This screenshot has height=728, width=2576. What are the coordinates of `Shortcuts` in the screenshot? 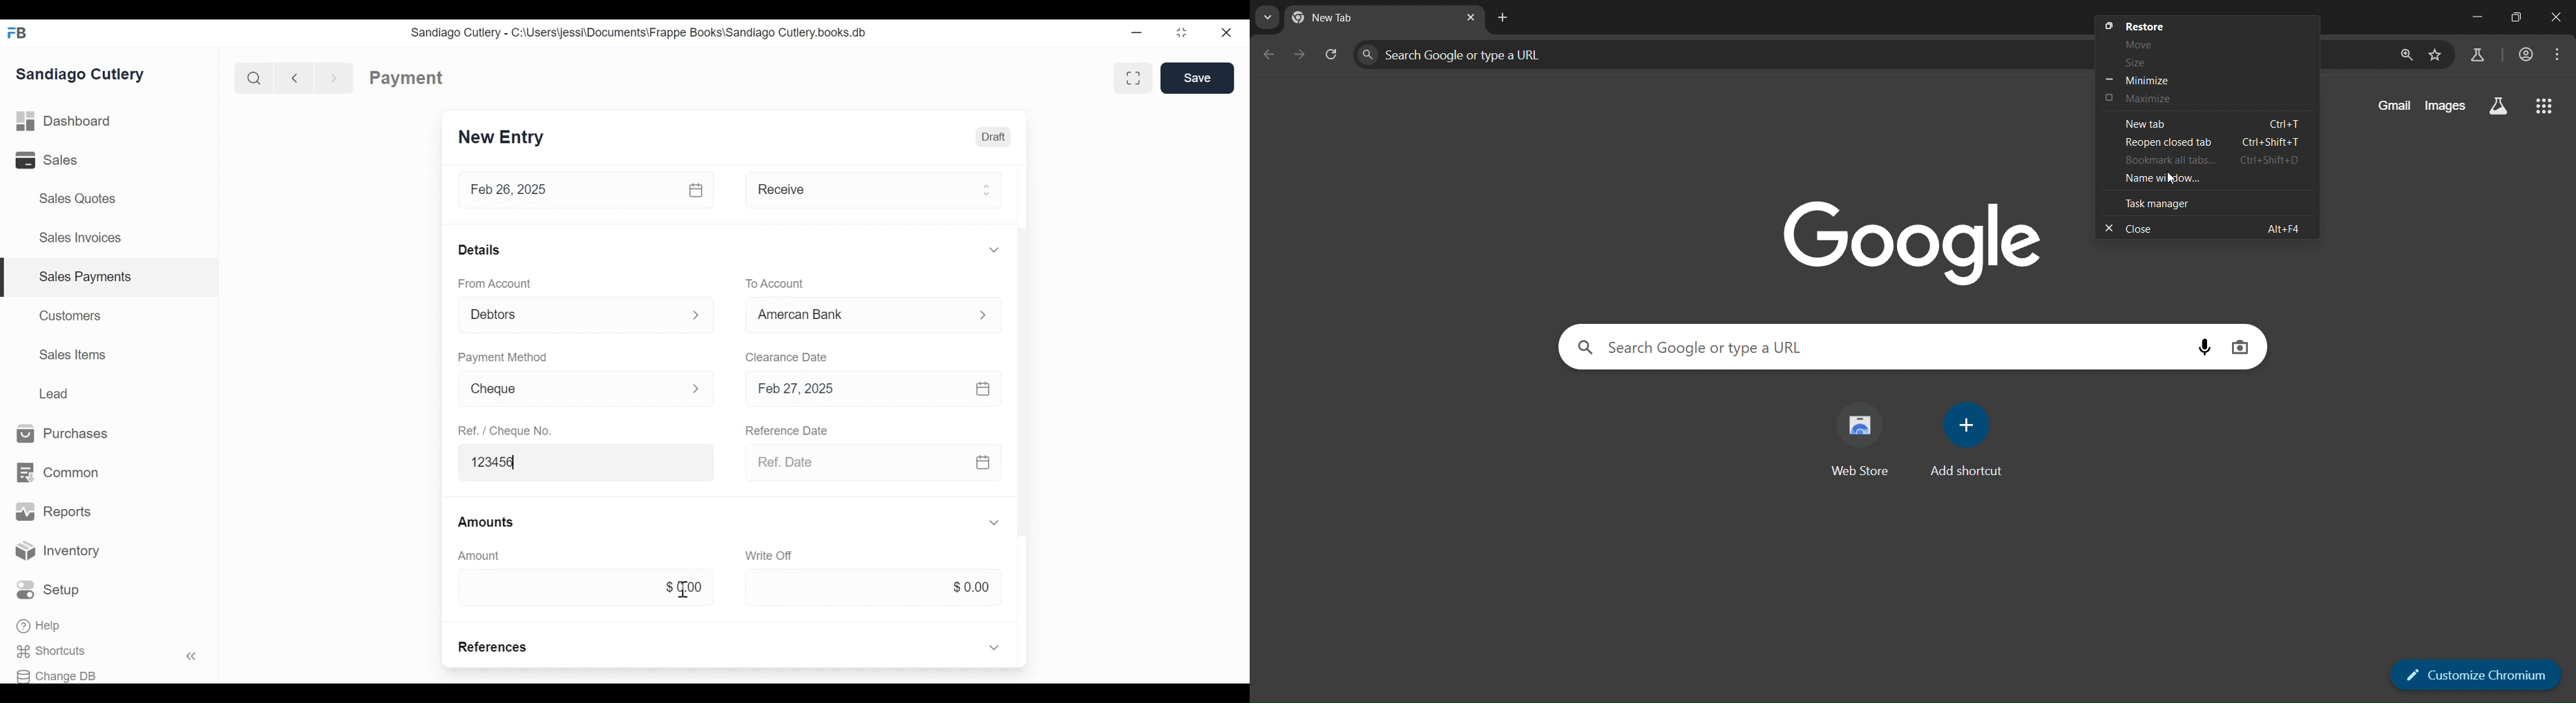 It's located at (59, 652).